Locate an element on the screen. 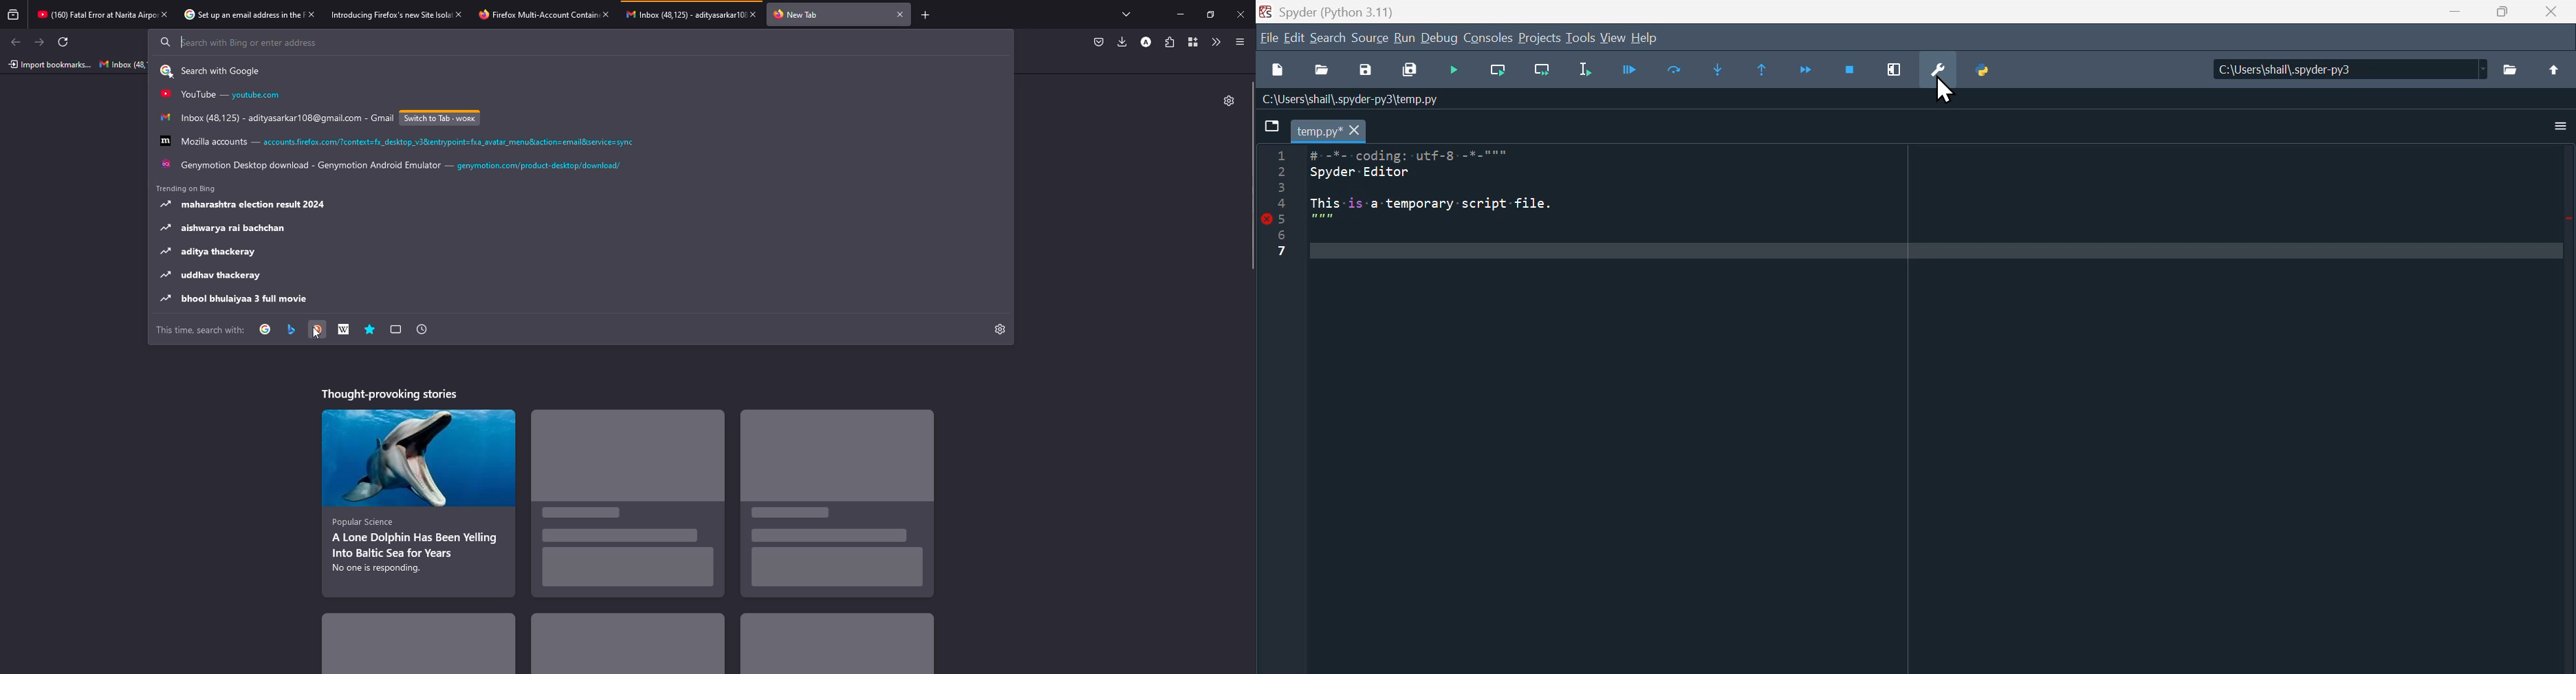 Image resolution: width=2576 pixels, height=700 pixels. New file is located at coordinates (1279, 73).